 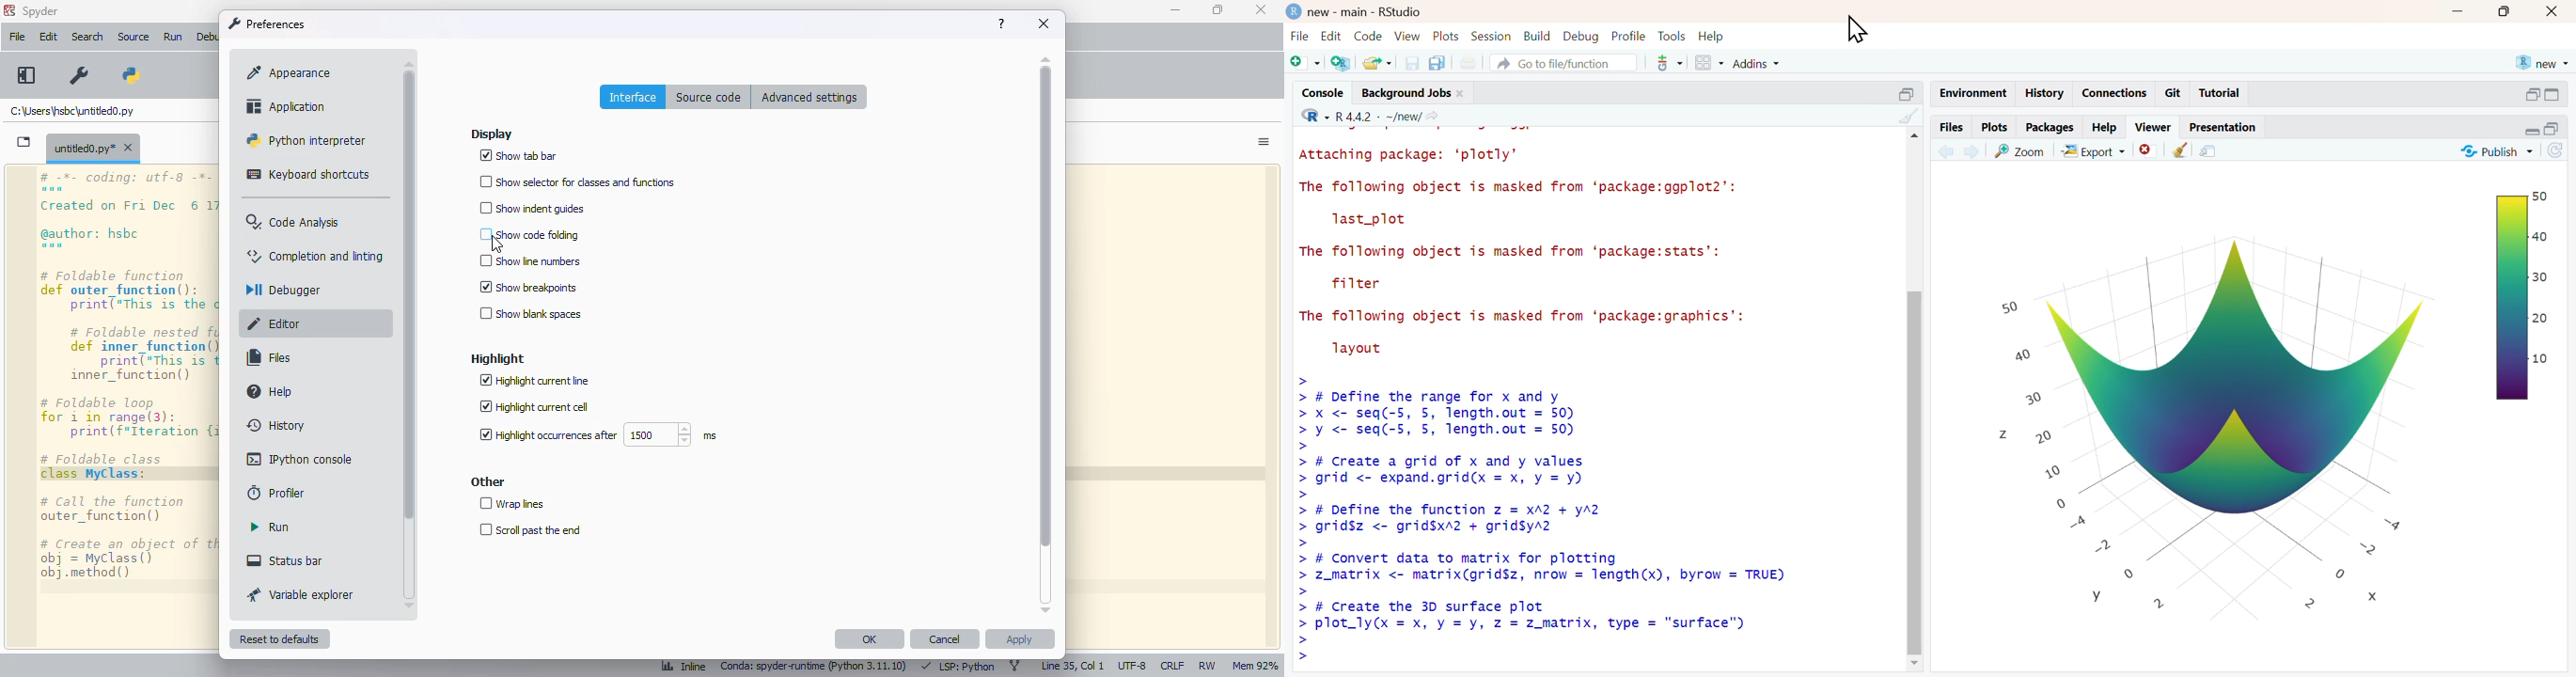 What do you see at coordinates (1538, 36) in the screenshot?
I see `build` at bounding box center [1538, 36].